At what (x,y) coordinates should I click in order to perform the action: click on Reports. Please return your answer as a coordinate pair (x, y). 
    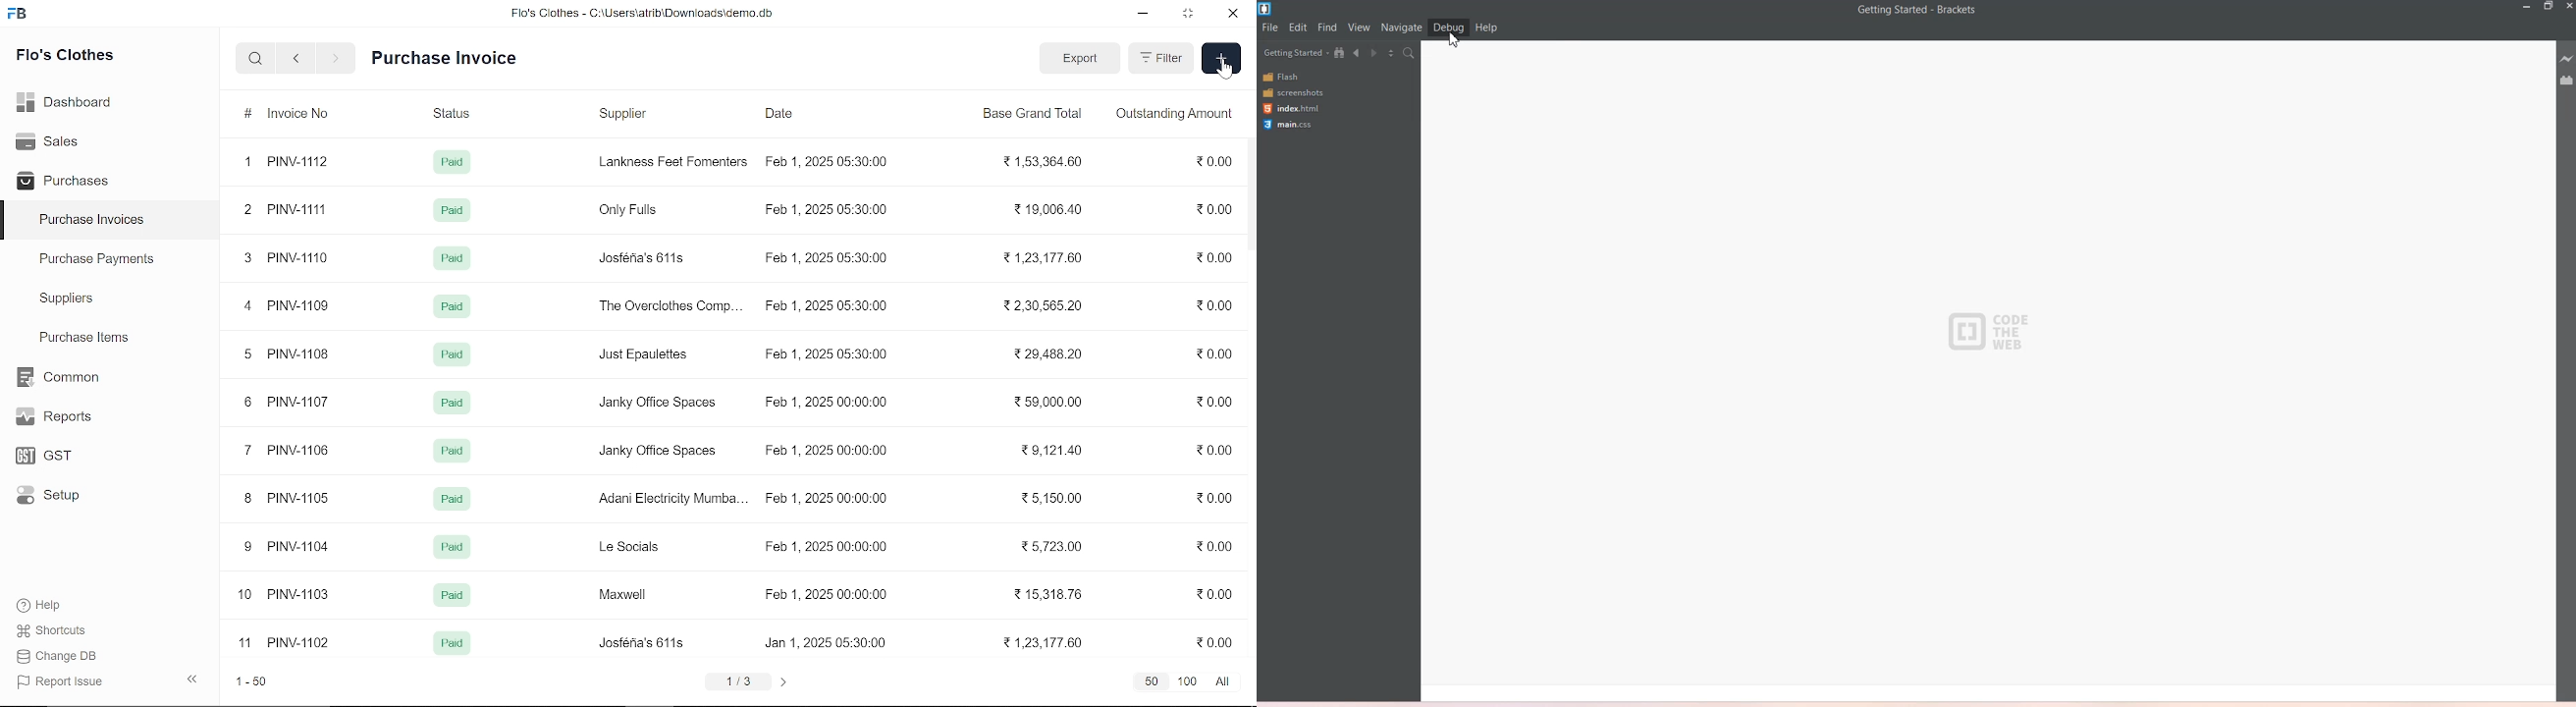
    Looking at the image, I should click on (53, 417).